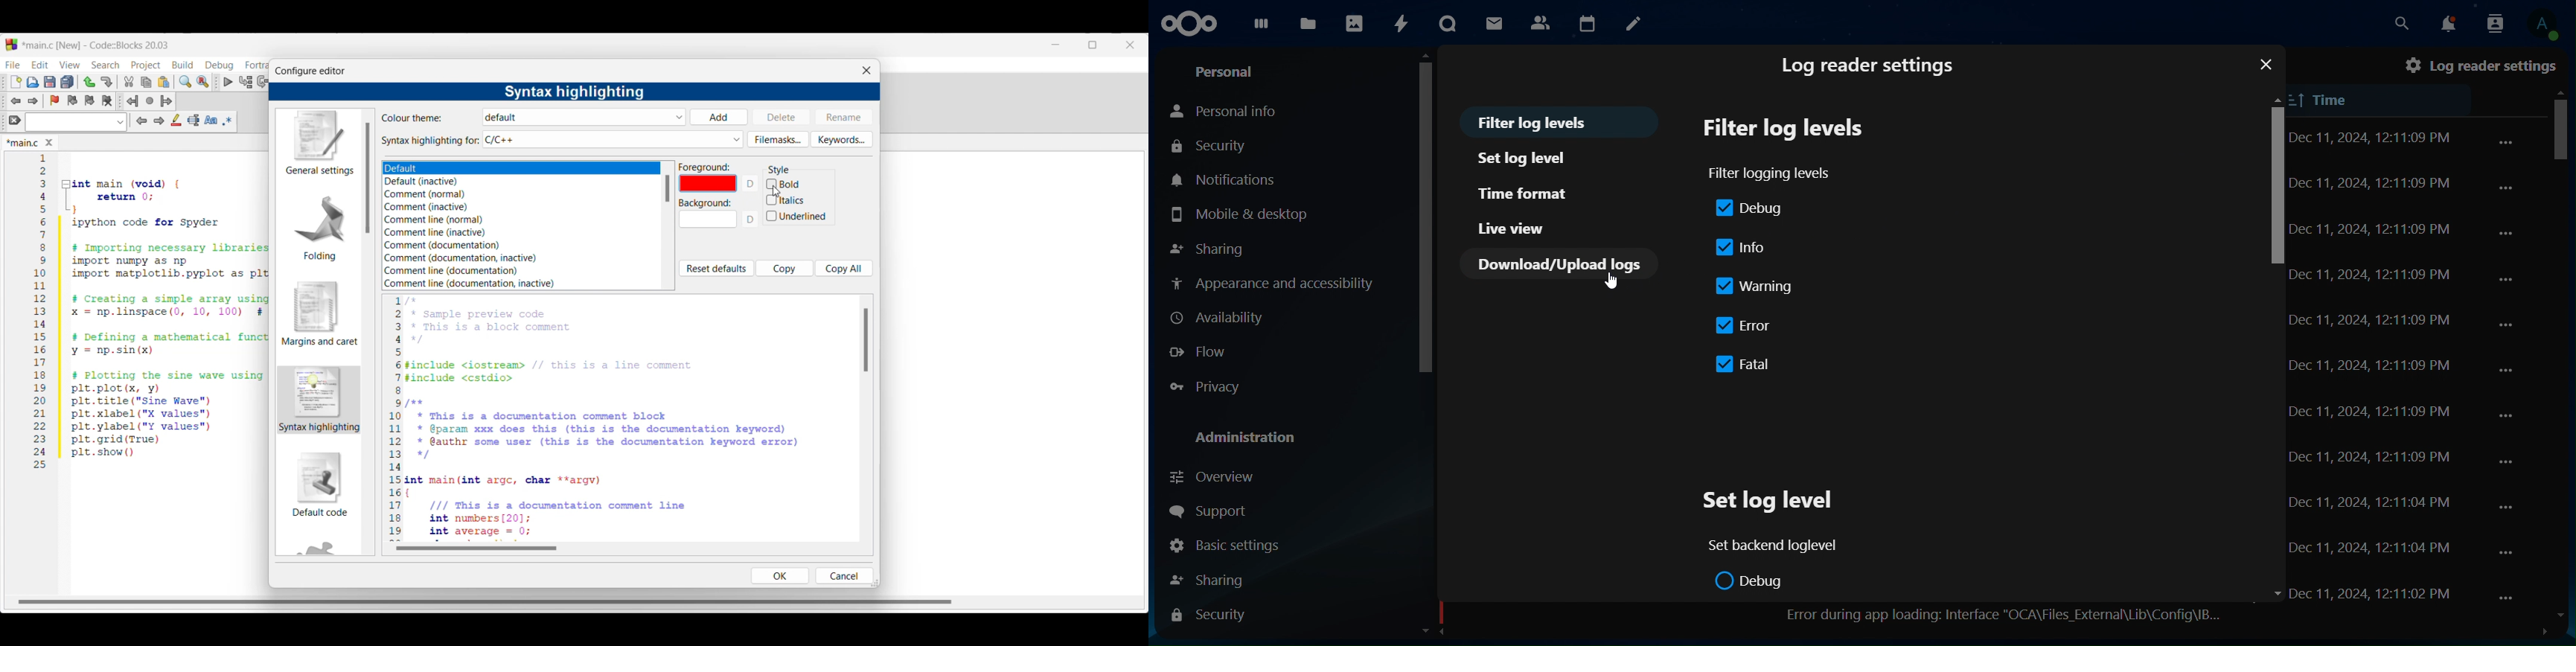 The height and width of the screenshot is (672, 2576). What do you see at coordinates (16, 82) in the screenshot?
I see `New file` at bounding box center [16, 82].